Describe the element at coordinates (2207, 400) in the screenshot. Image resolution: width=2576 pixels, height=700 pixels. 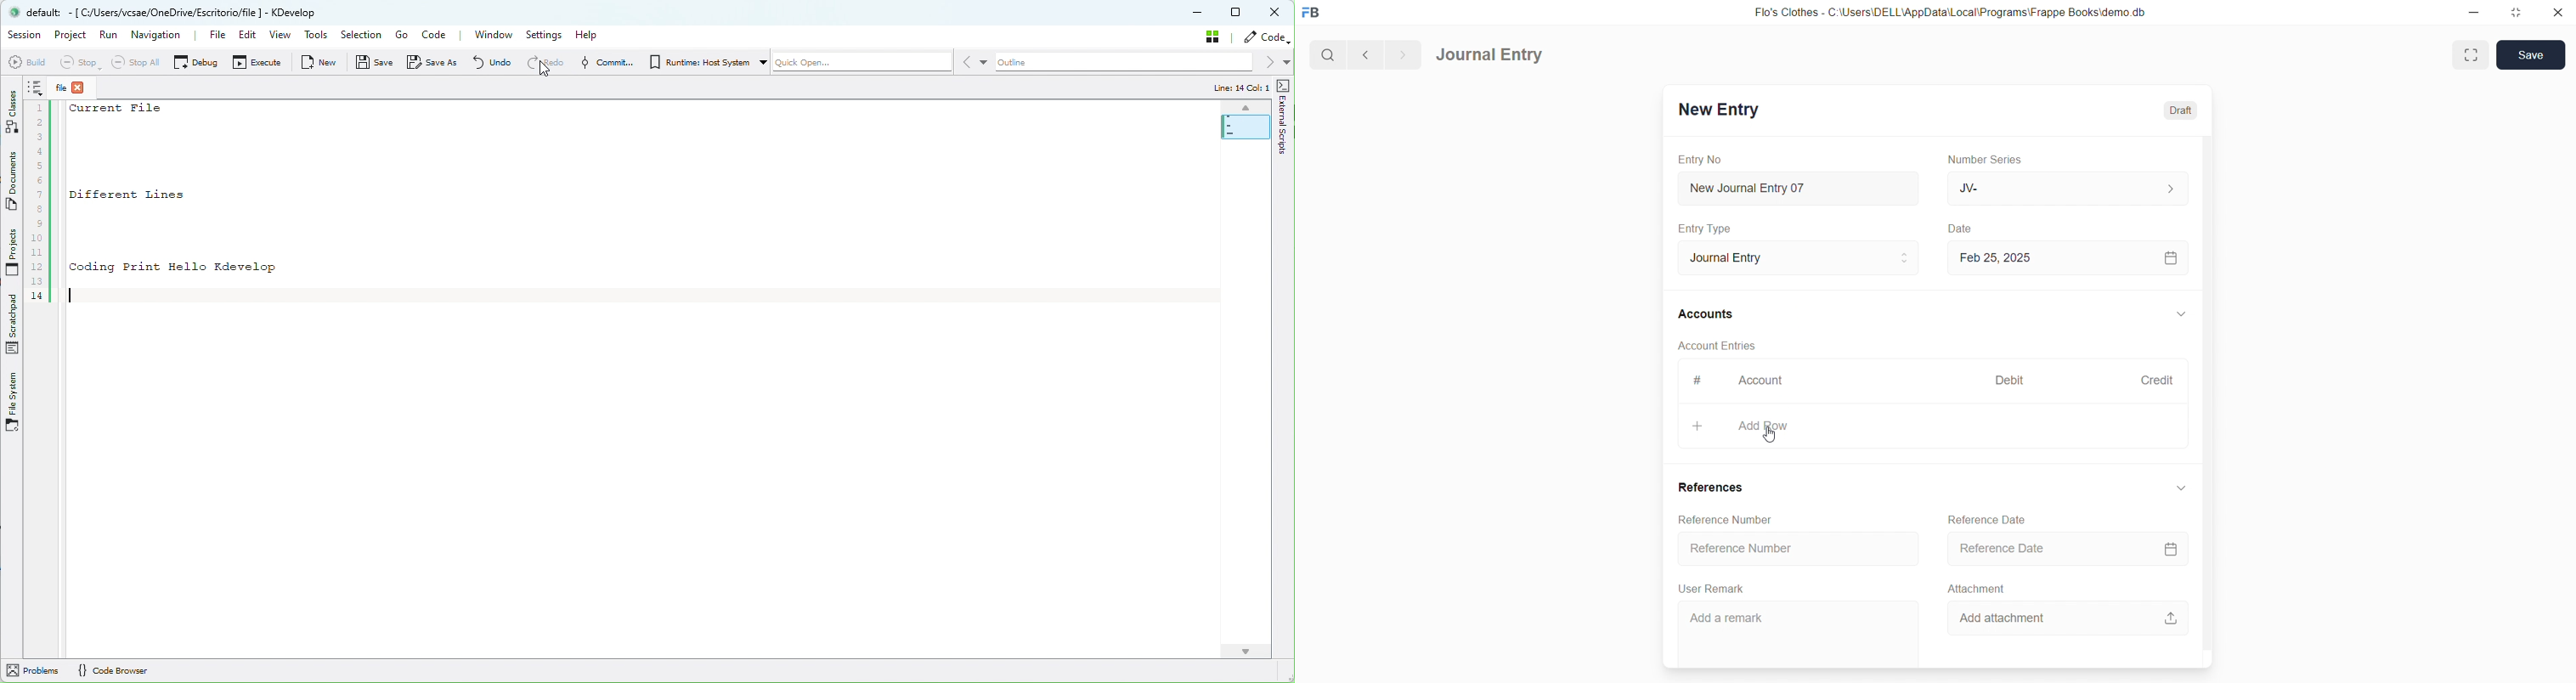
I see `vertical scroll bar` at that location.